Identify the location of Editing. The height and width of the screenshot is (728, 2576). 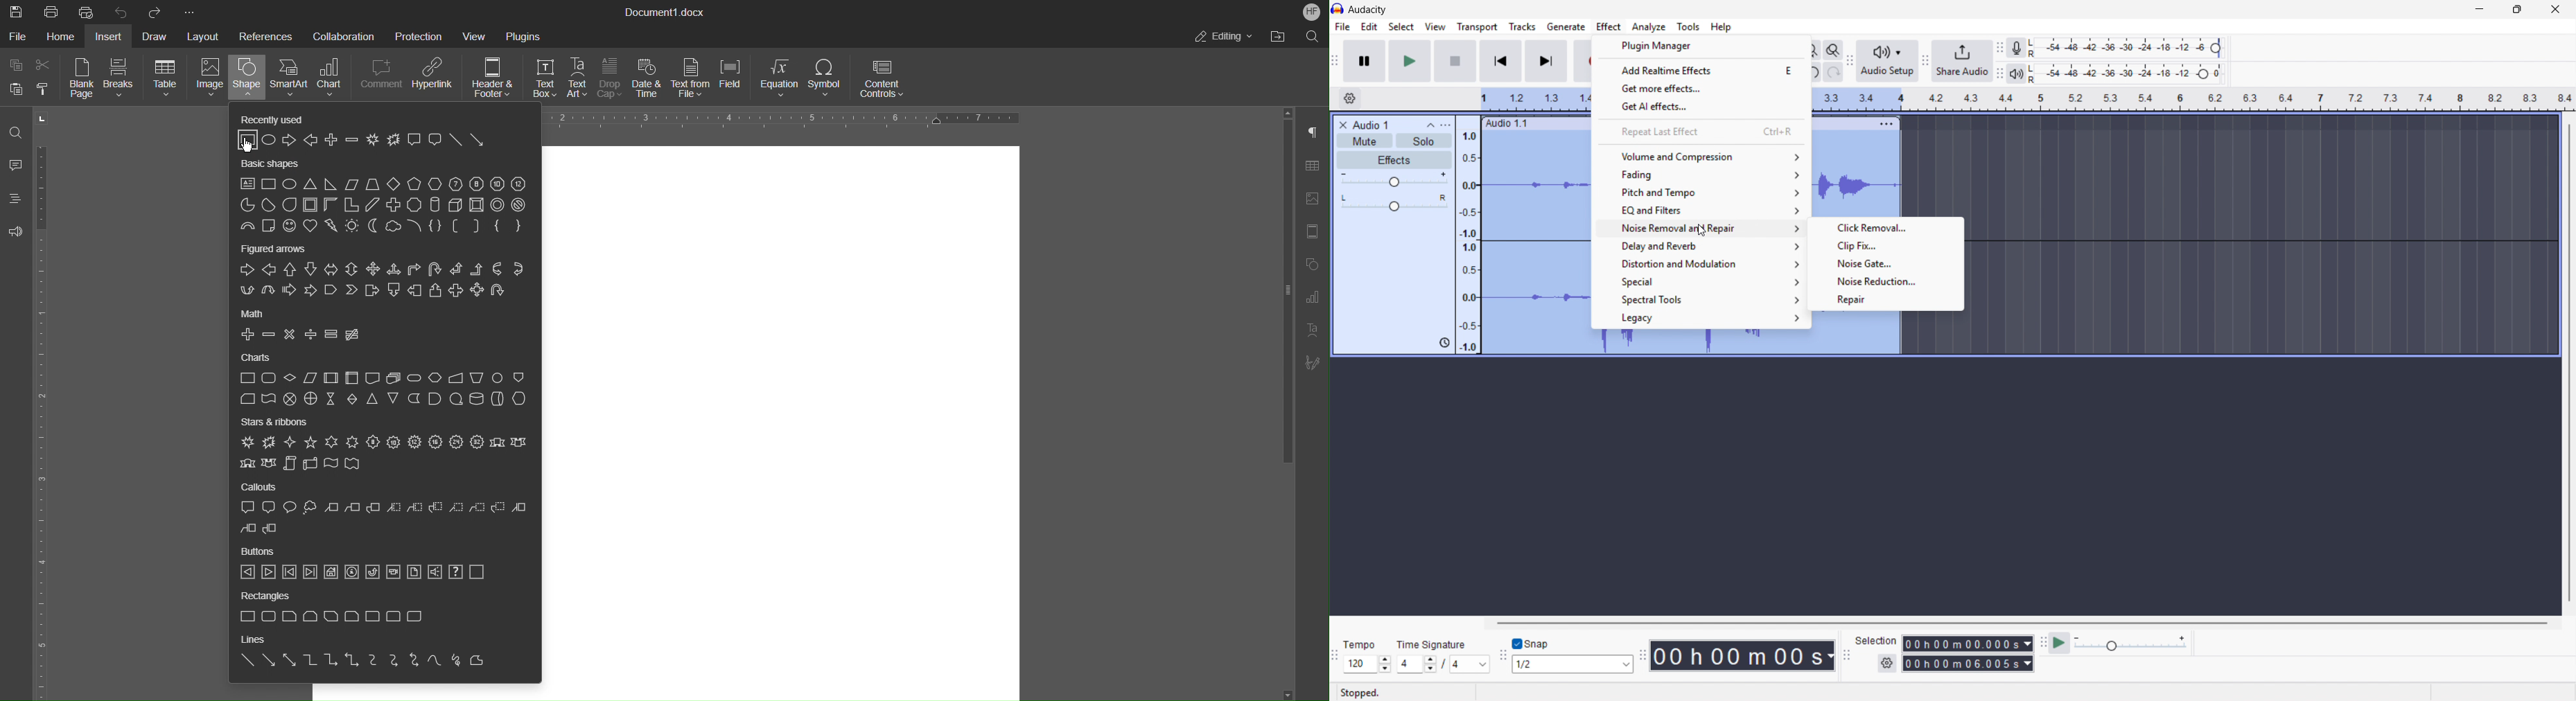
(1225, 37).